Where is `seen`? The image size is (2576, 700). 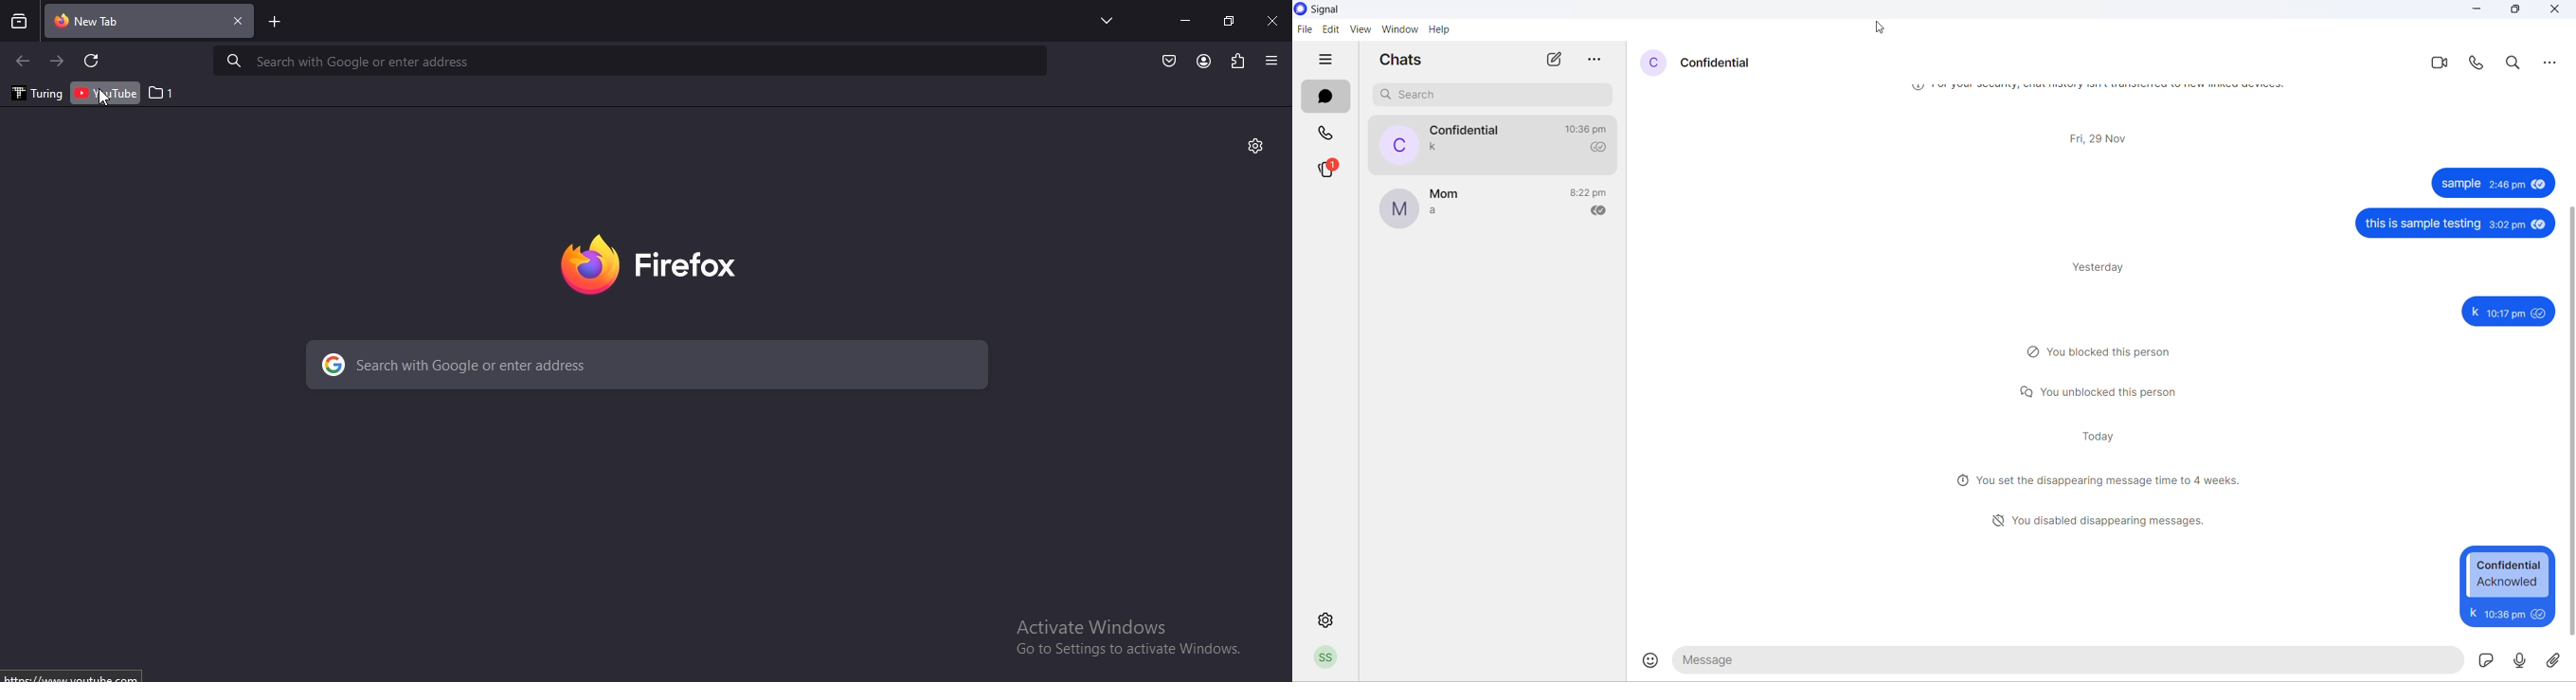 seen is located at coordinates (2538, 184).